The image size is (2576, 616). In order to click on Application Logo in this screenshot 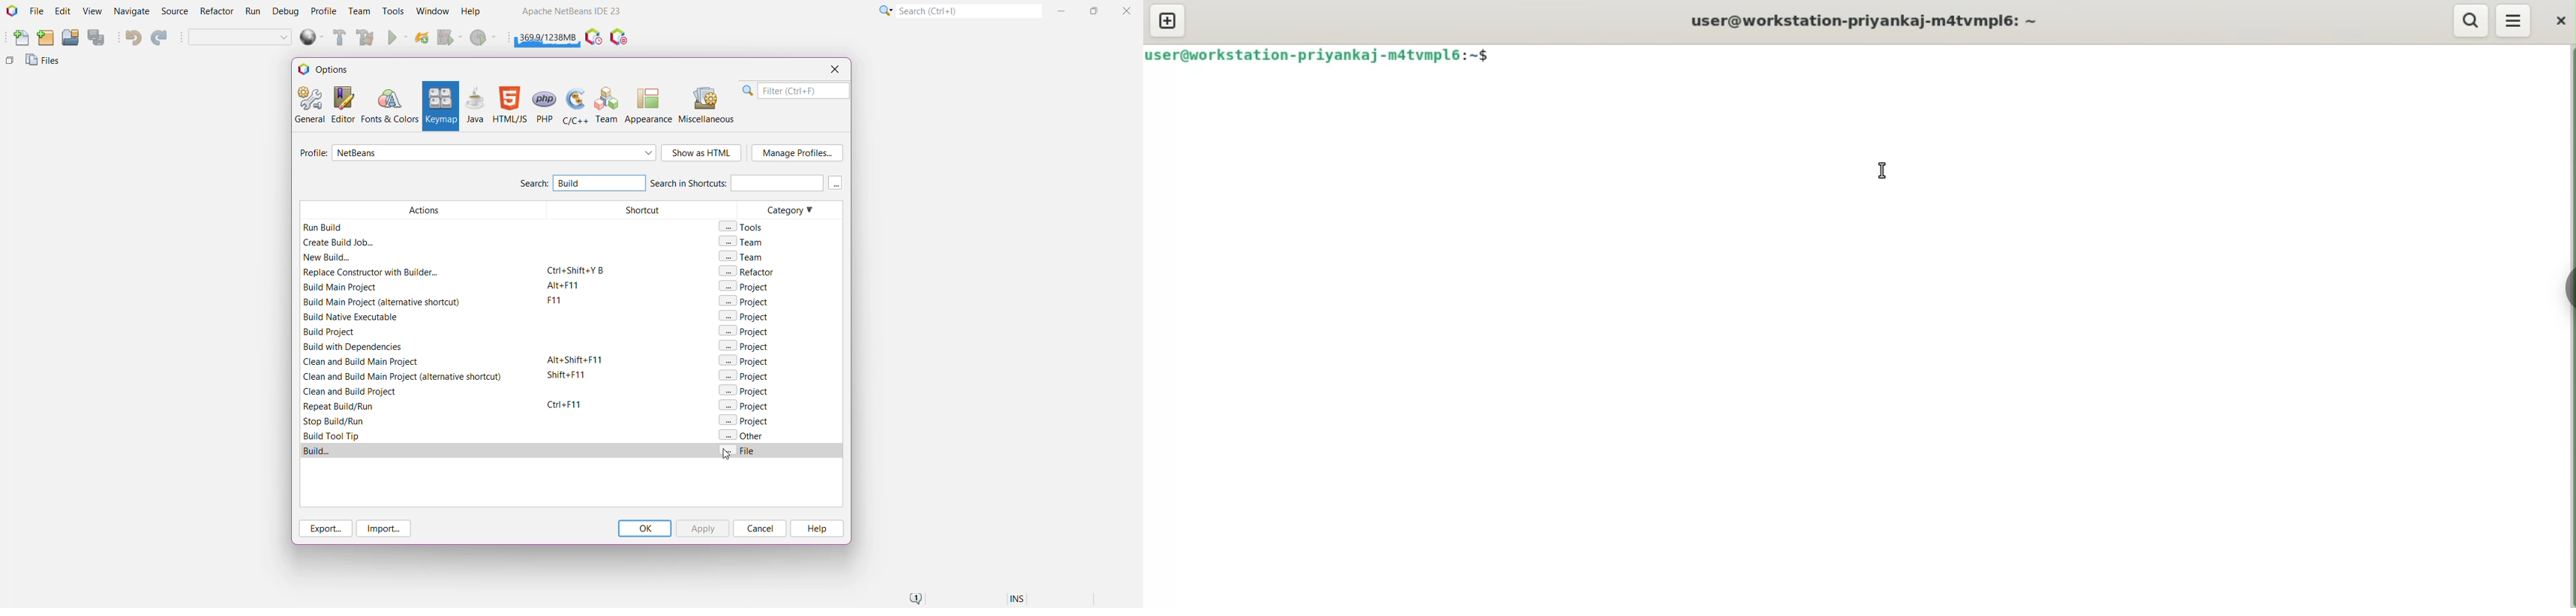, I will do `click(11, 11)`.